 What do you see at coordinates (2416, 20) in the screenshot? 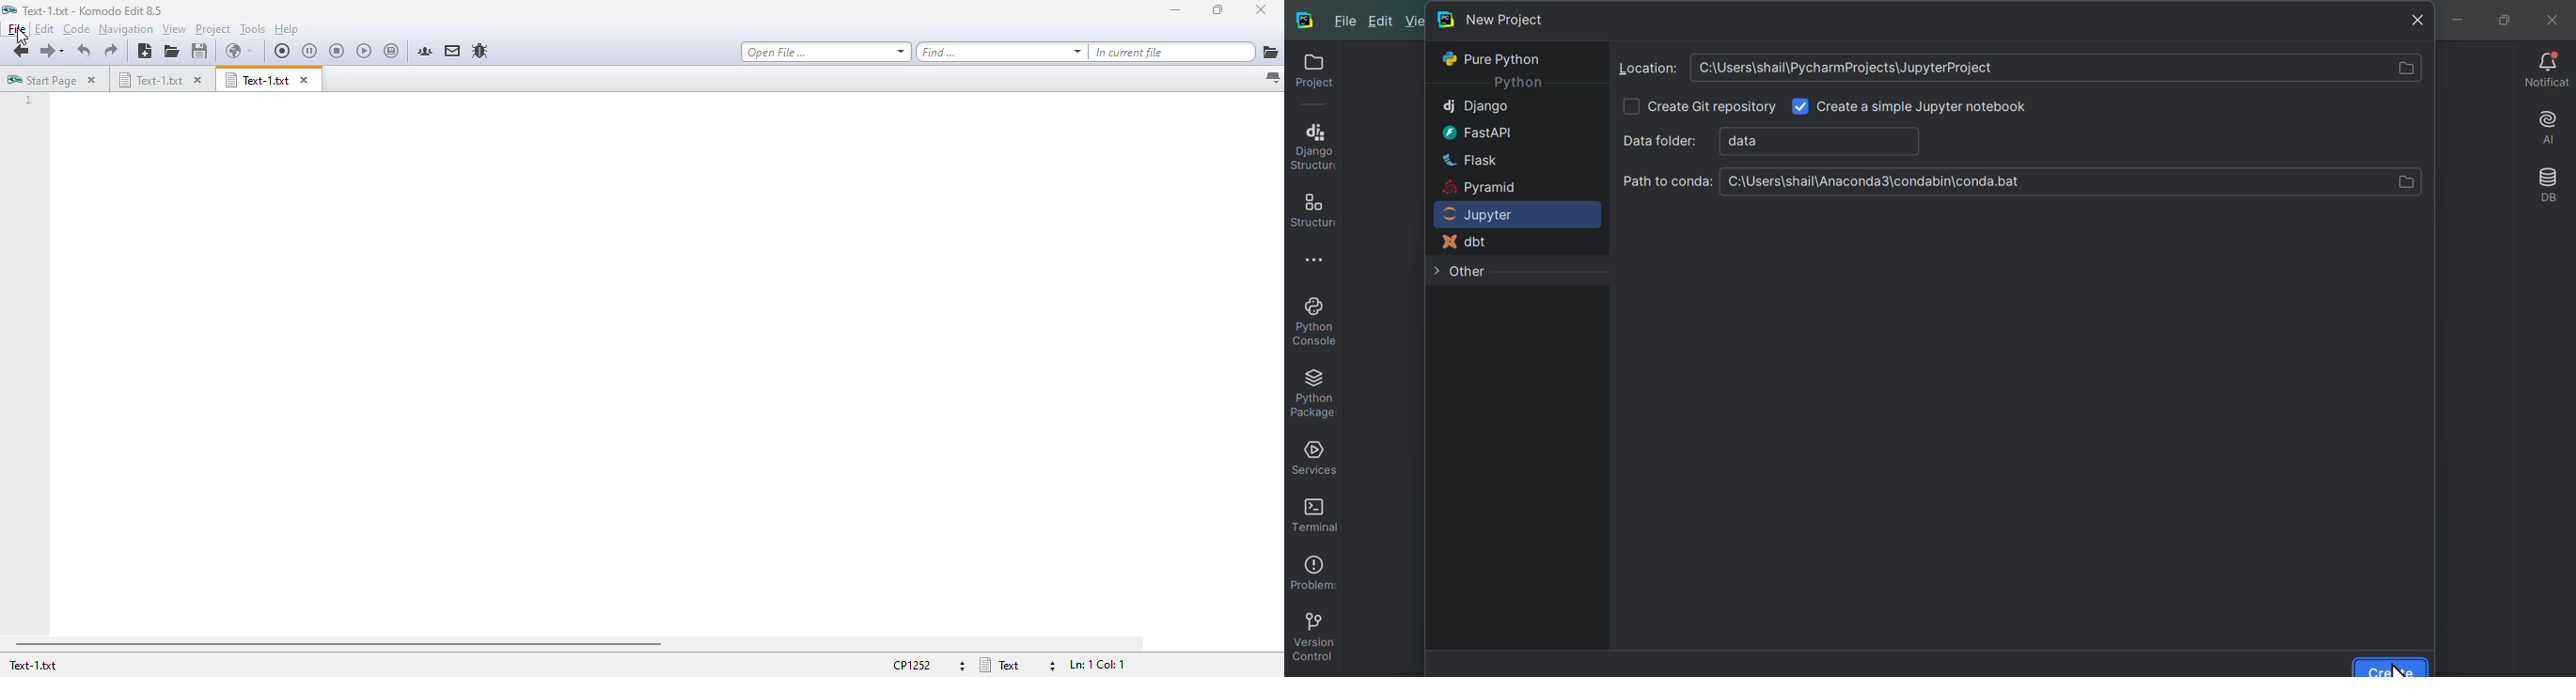
I see `Close` at bounding box center [2416, 20].